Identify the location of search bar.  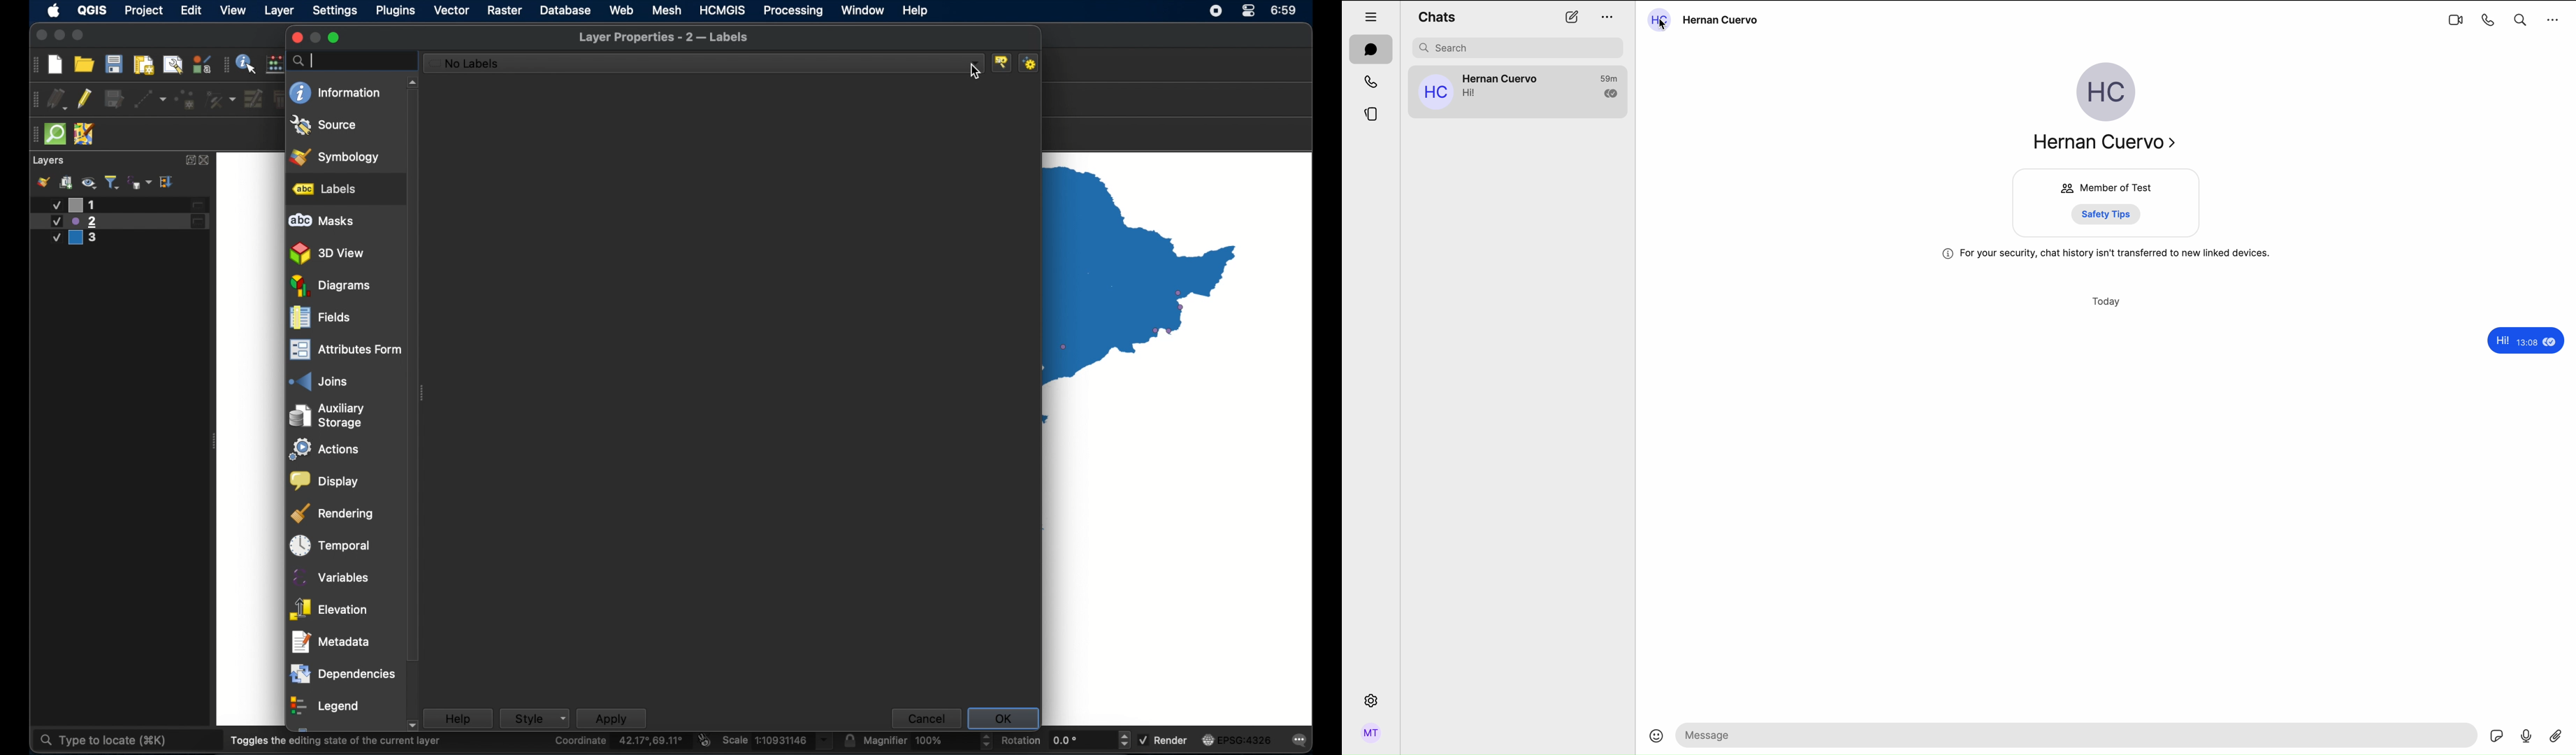
(352, 61).